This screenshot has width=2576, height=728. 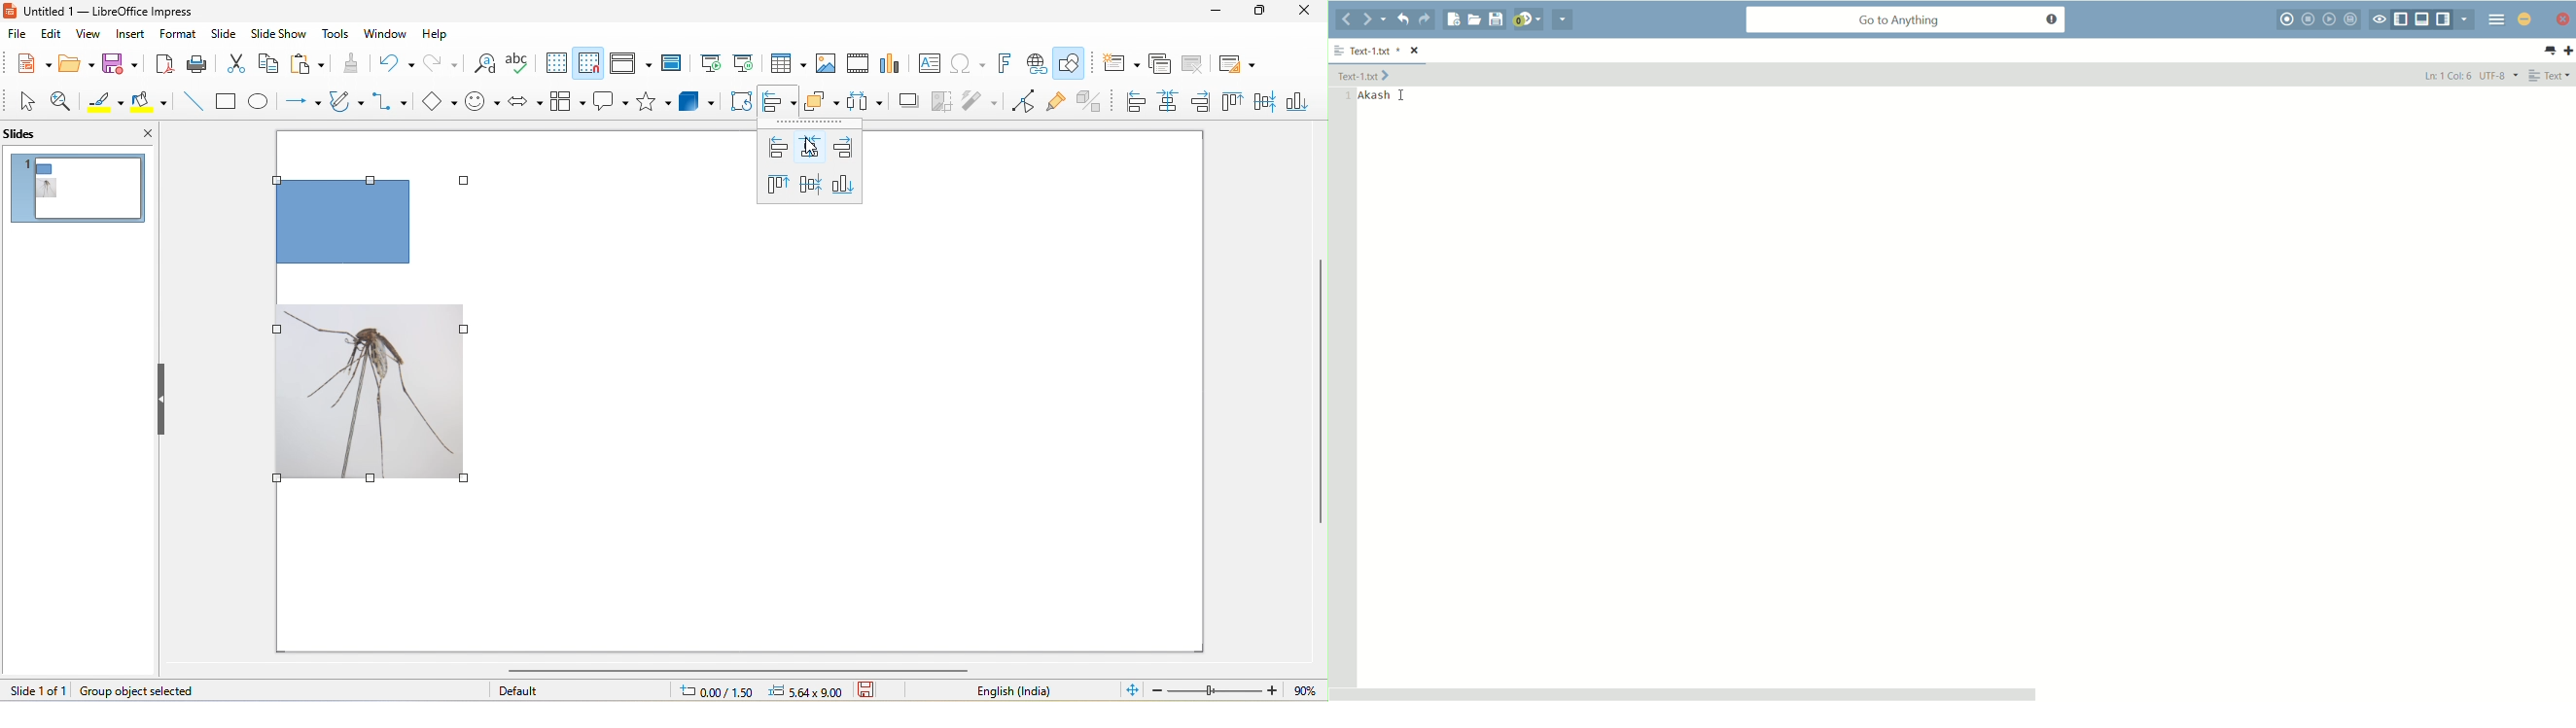 What do you see at coordinates (1235, 689) in the screenshot?
I see `zoom` at bounding box center [1235, 689].